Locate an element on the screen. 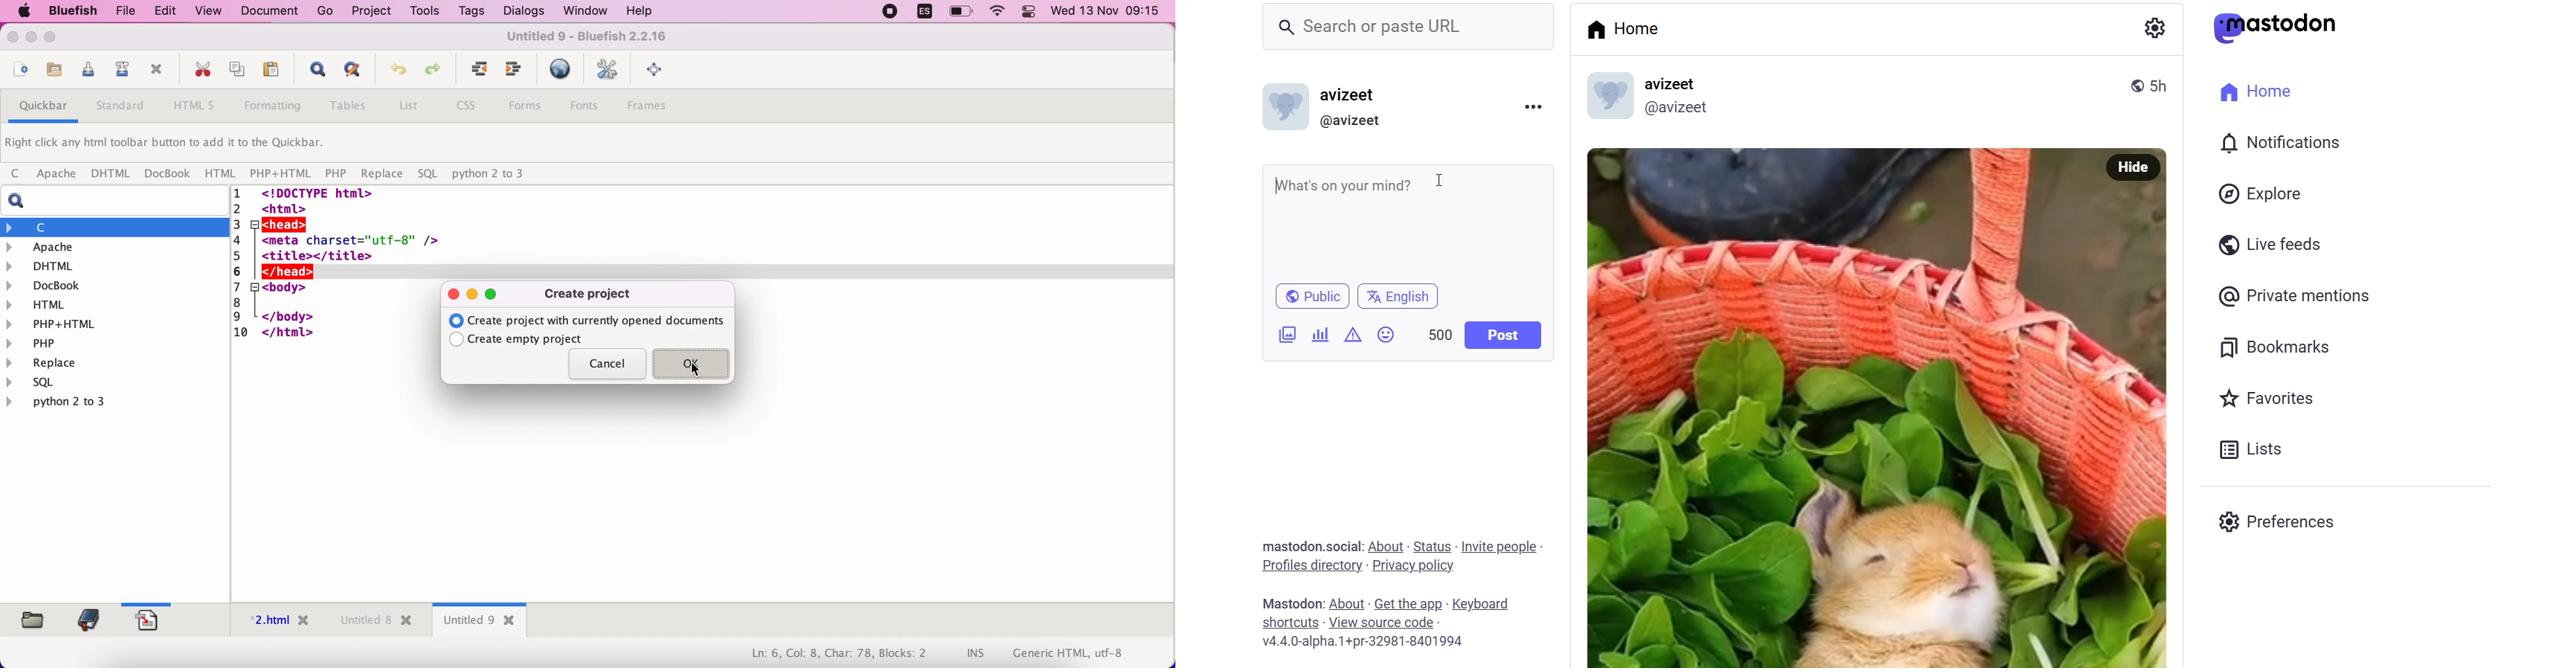 The height and width of the screenshot is (672, 2576). public is located at coordinates (2132, 83).